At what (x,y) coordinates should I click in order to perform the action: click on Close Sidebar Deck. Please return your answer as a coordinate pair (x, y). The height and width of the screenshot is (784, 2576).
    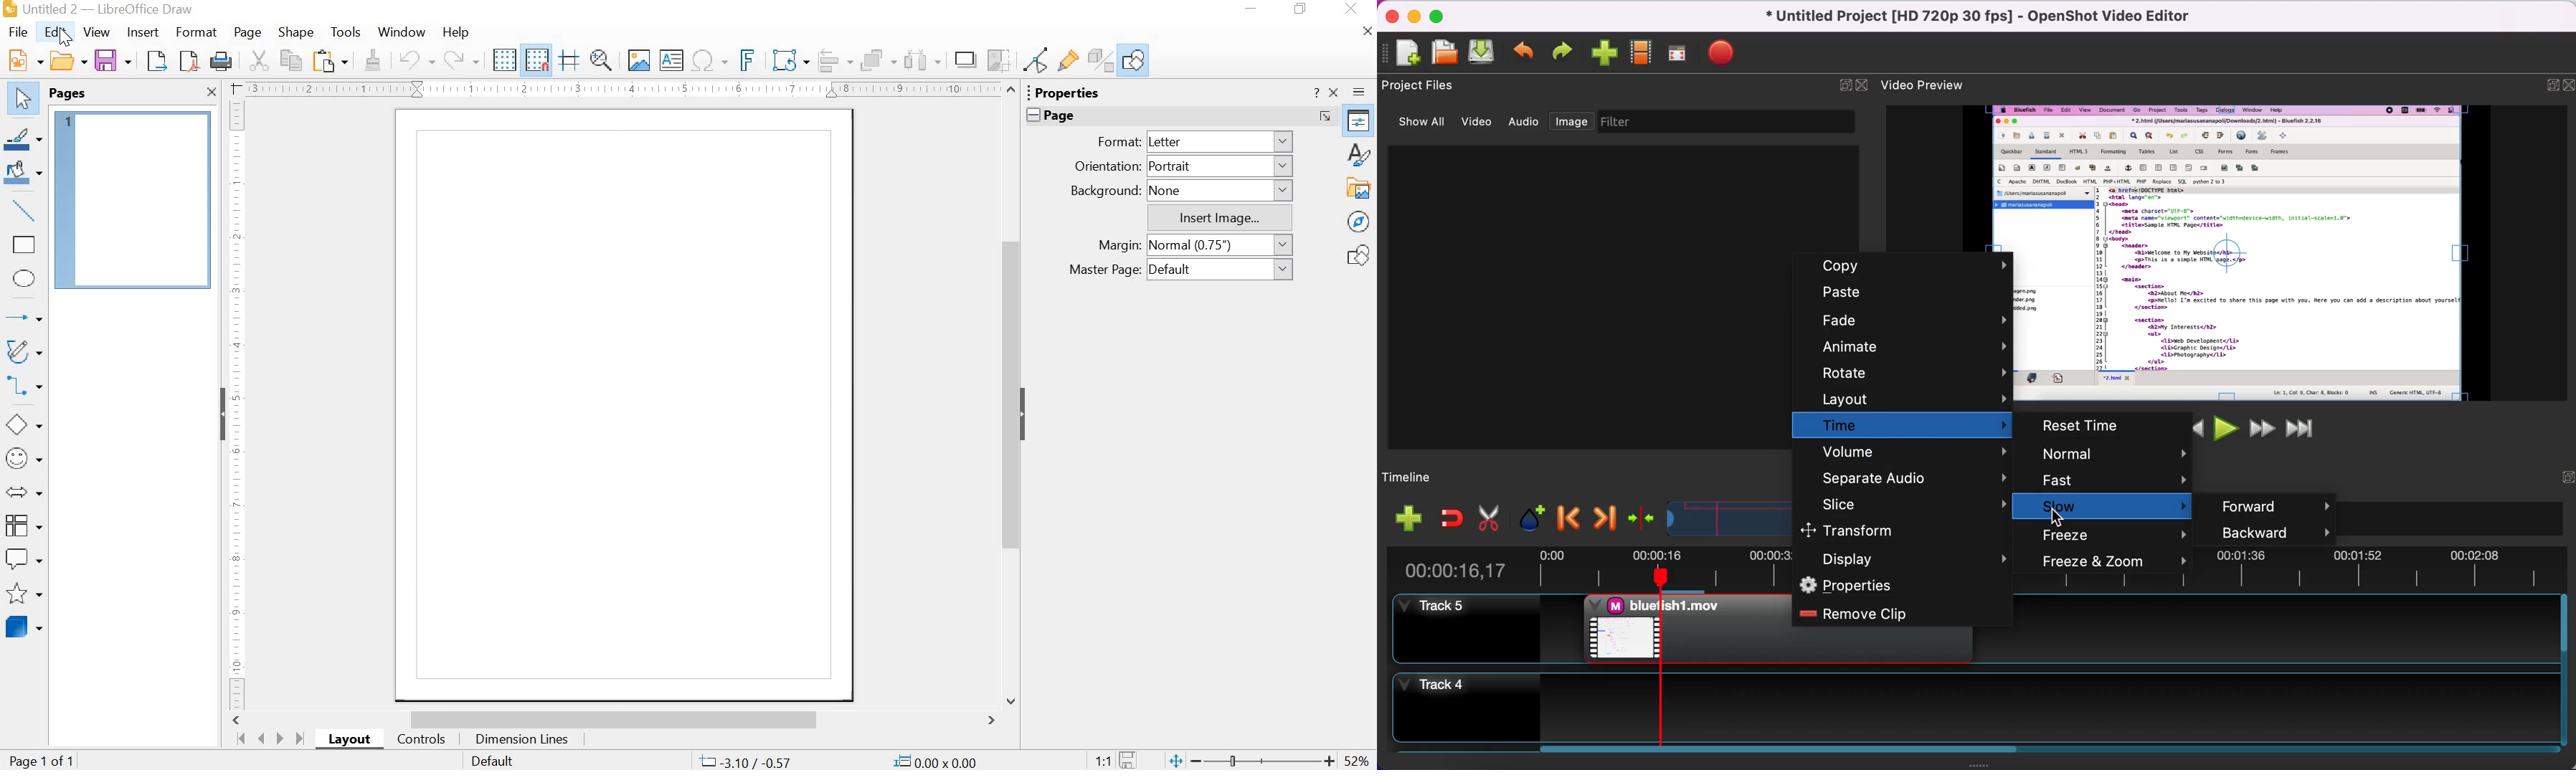
    Looking at the image, I should click on (1337, 91).